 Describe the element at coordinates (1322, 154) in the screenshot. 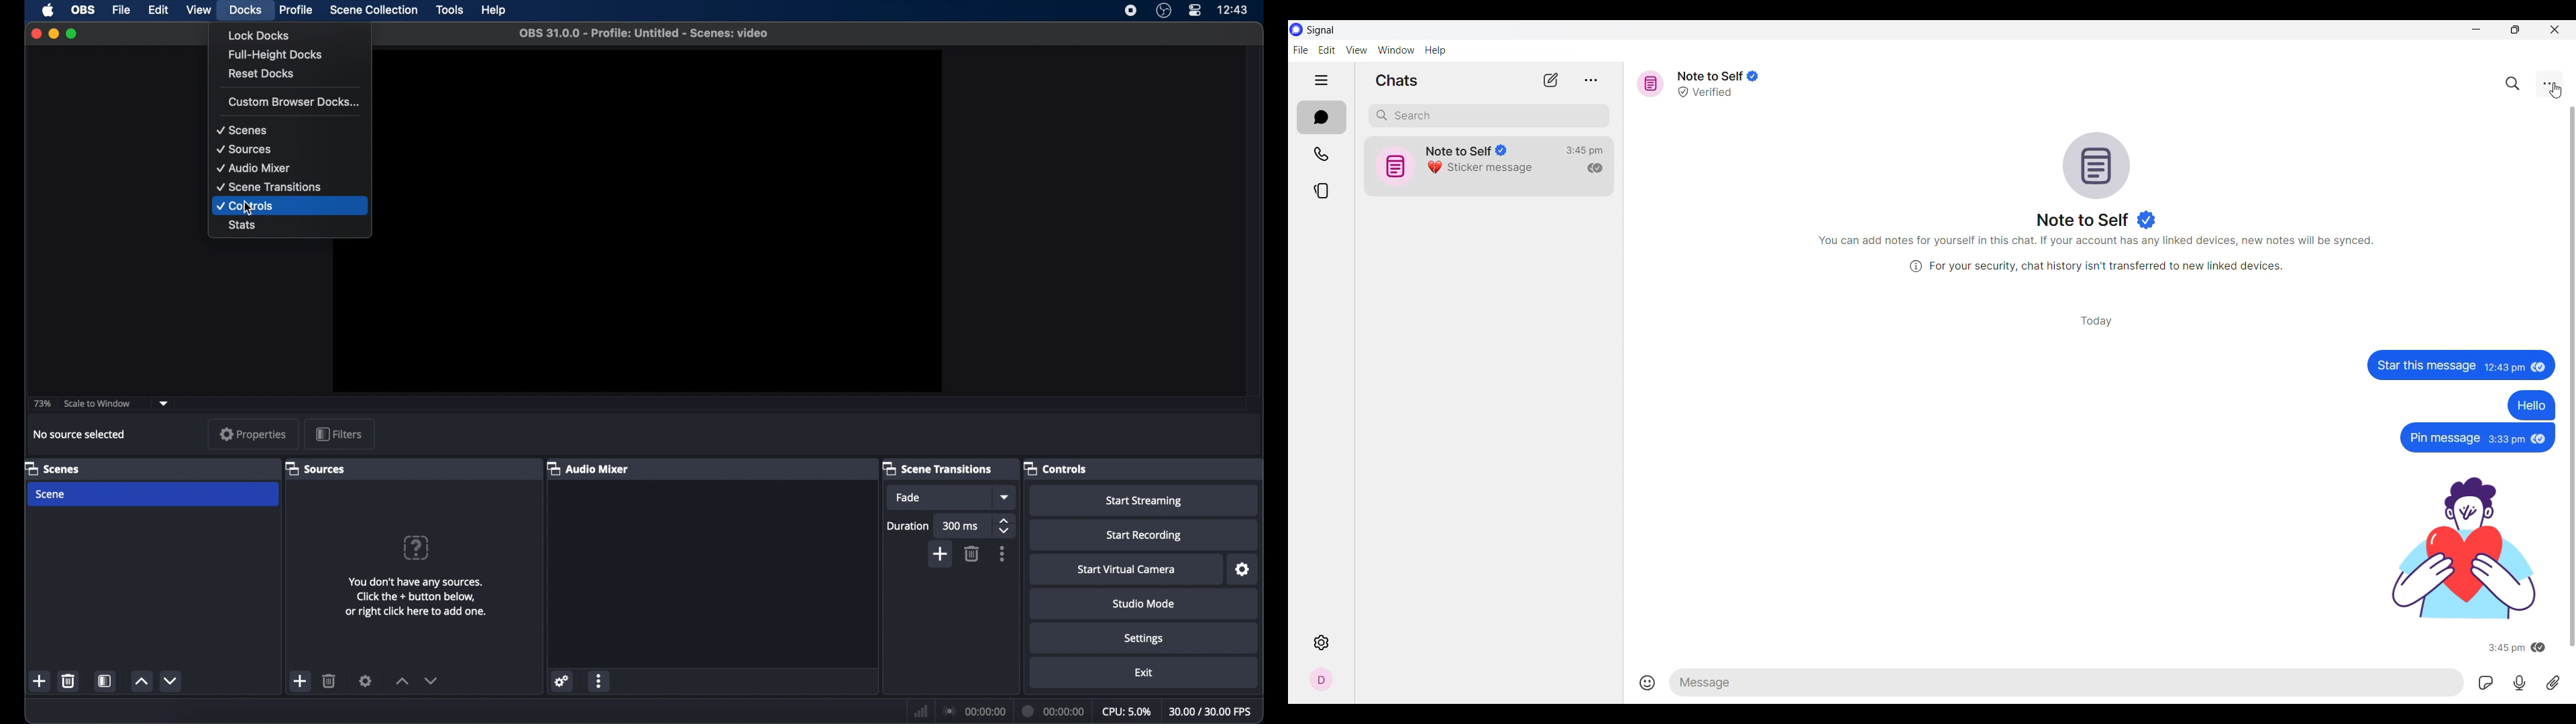

I see `Calls` at that location.